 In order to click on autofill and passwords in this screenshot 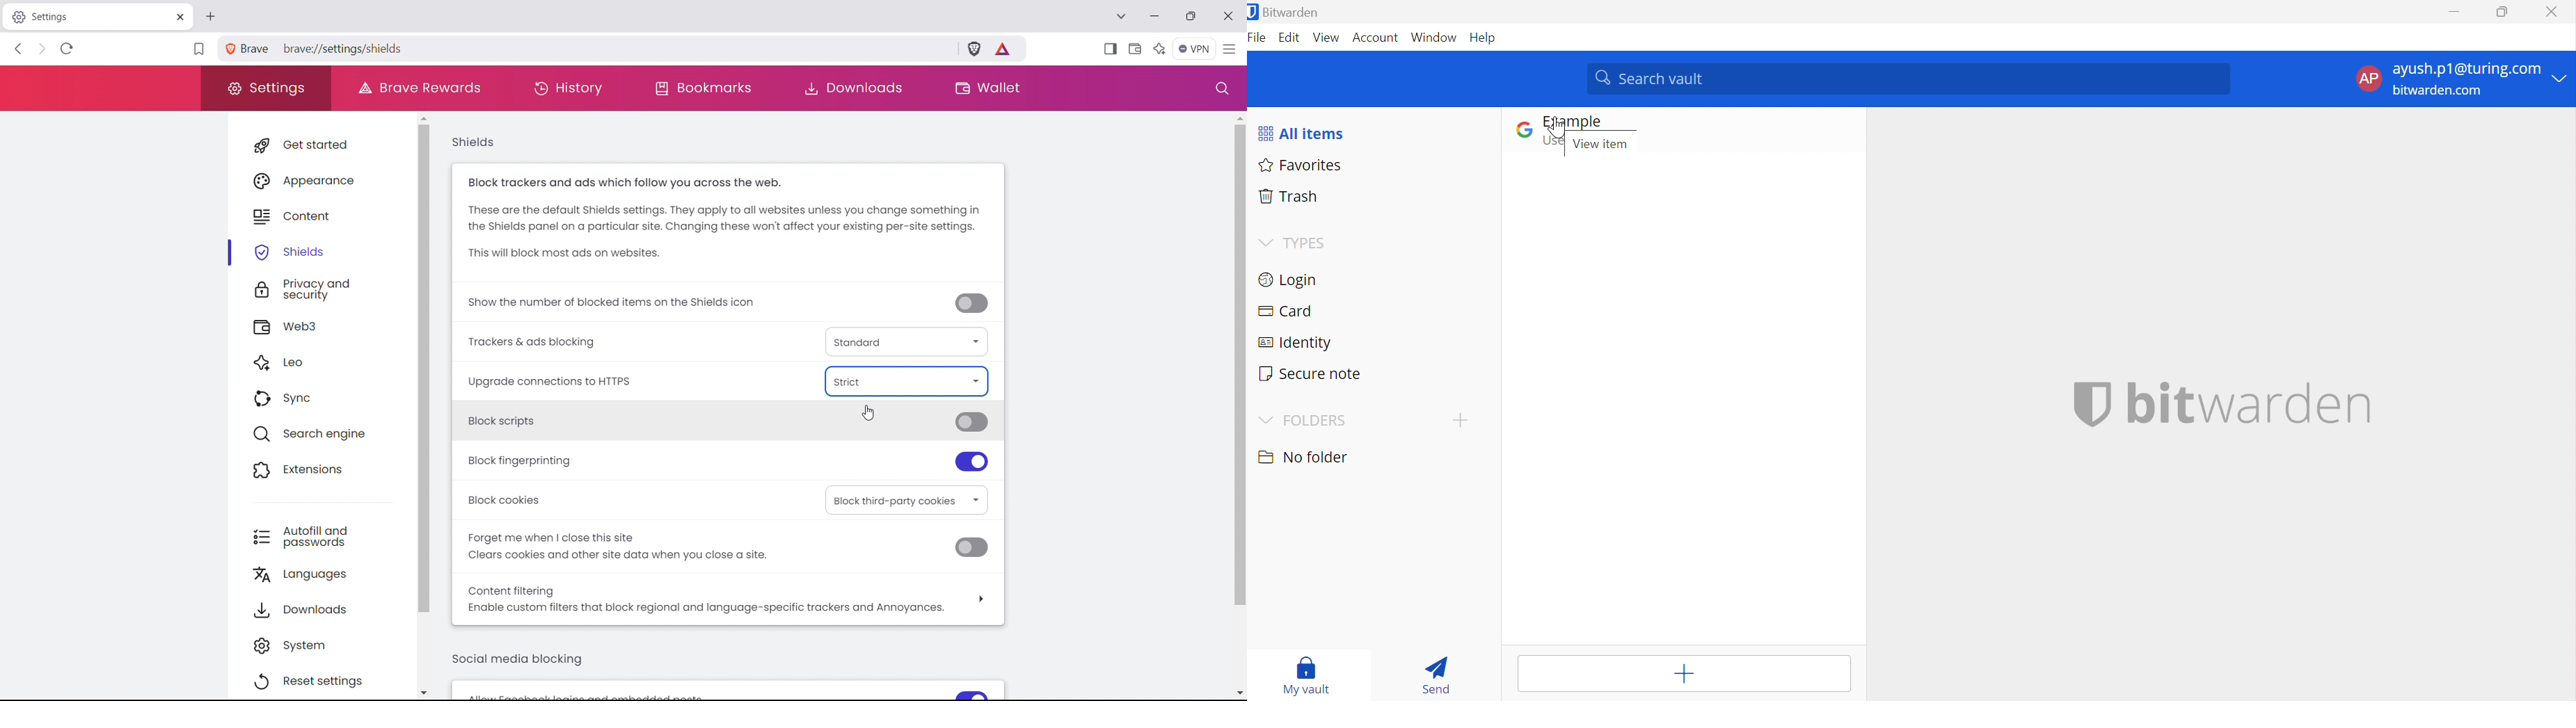, I will do `click(327, 536)`.